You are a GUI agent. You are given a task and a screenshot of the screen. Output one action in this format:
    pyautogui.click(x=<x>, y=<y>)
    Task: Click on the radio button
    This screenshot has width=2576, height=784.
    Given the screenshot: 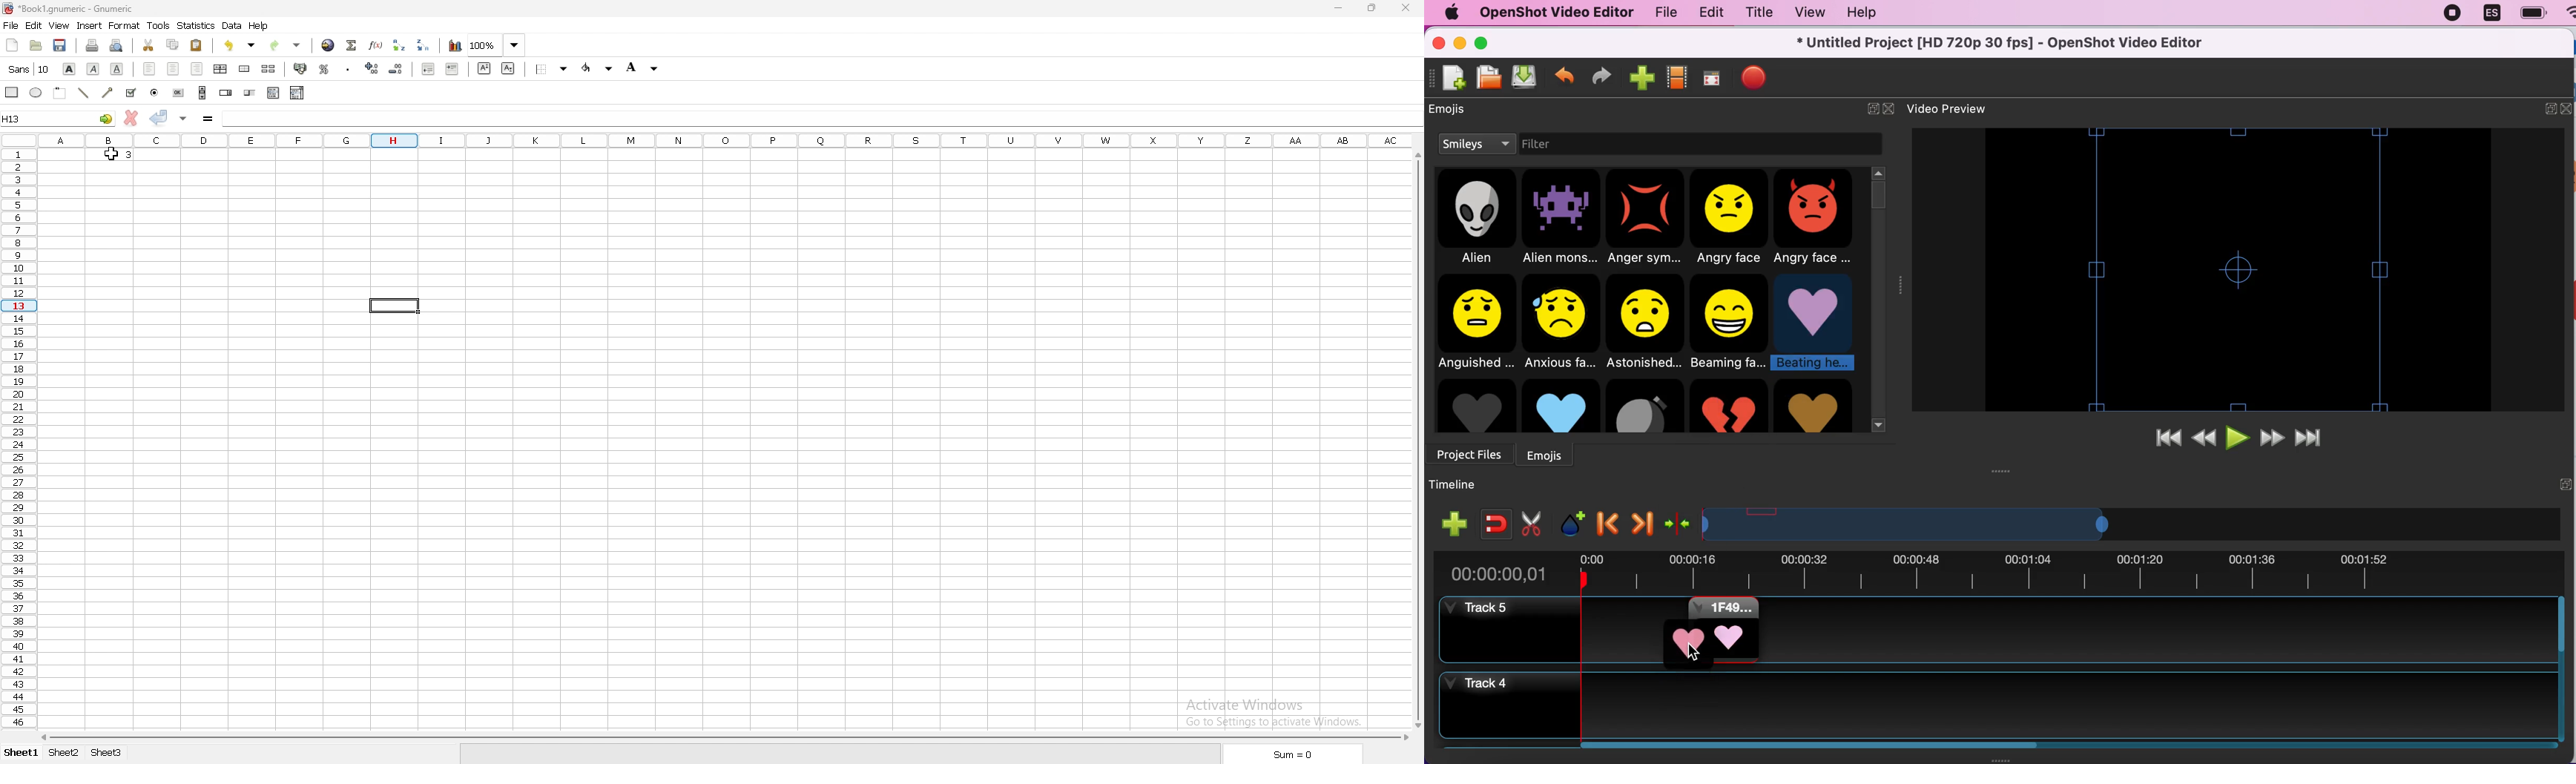 What is the action you would take?
    pyautogui.click(x=155, y=92)
    